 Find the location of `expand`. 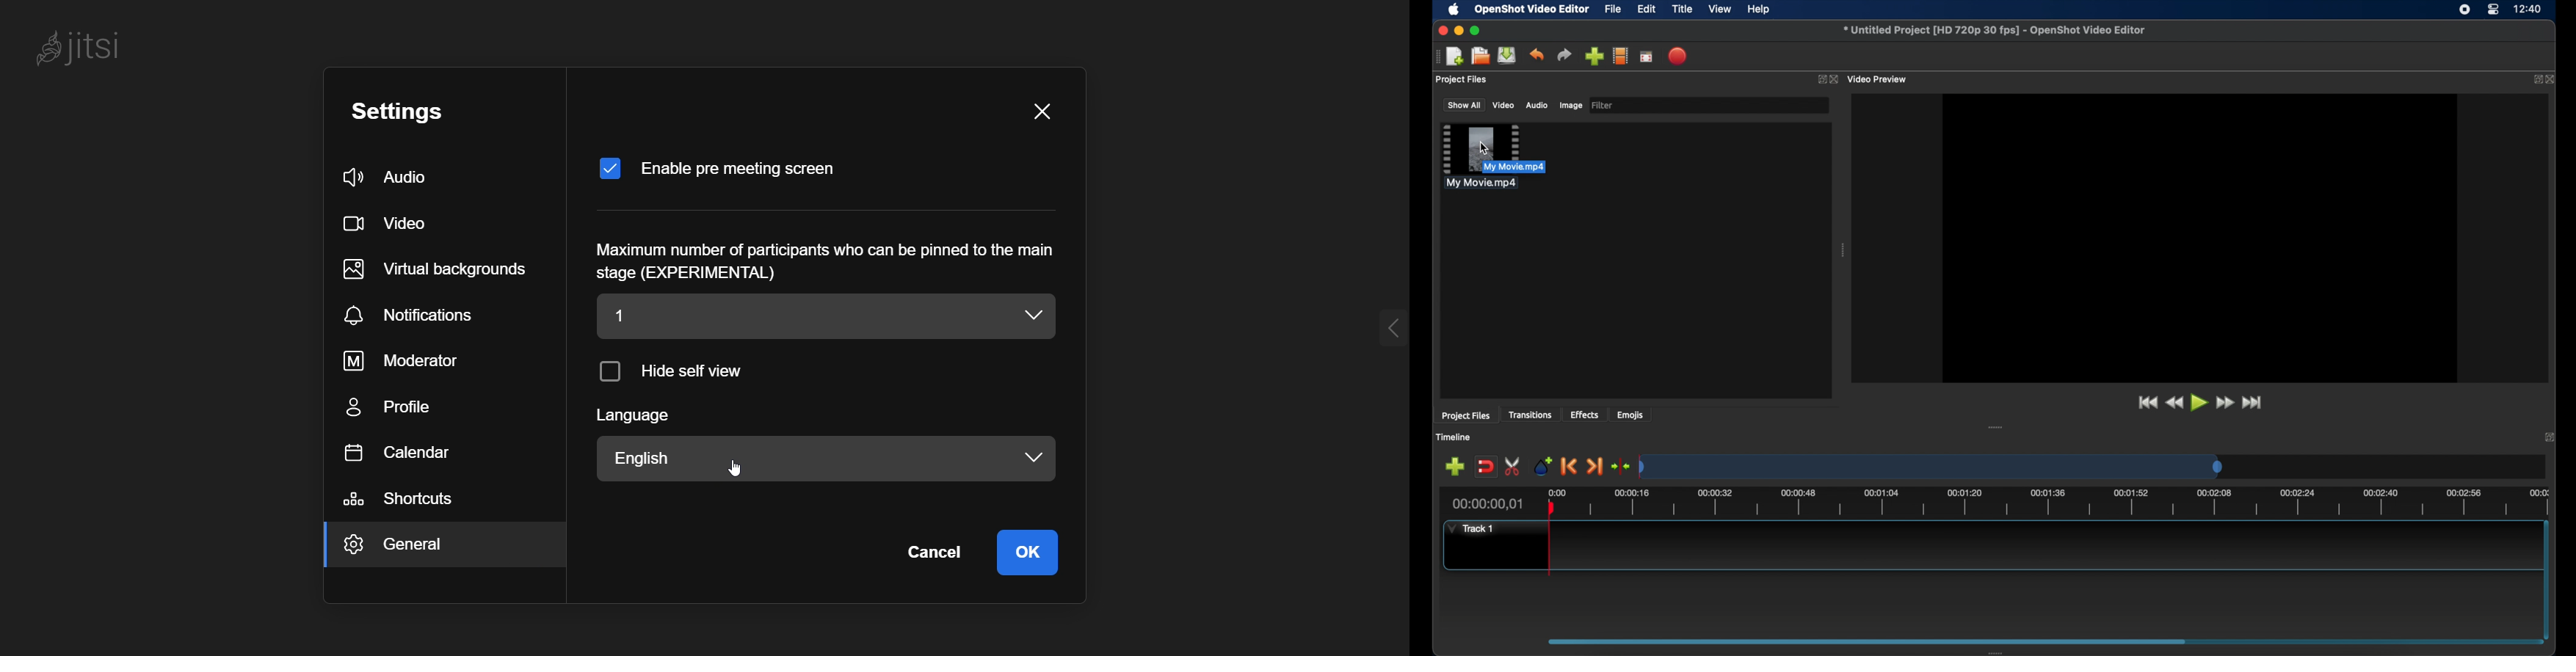

expand is located at coordinates (2550, 437).